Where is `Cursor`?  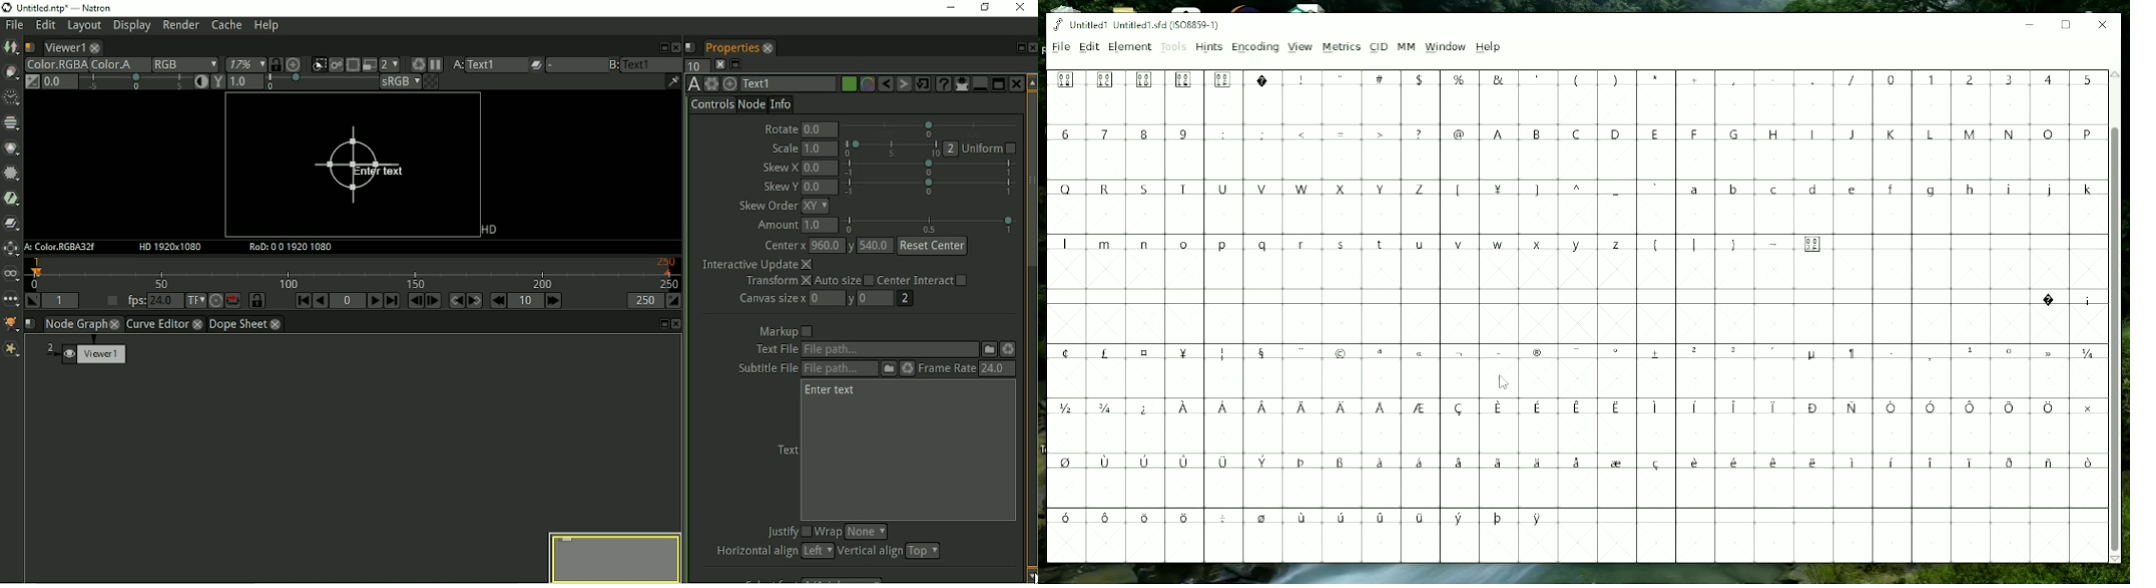 Cursor is located at coordinates (1507, 383).